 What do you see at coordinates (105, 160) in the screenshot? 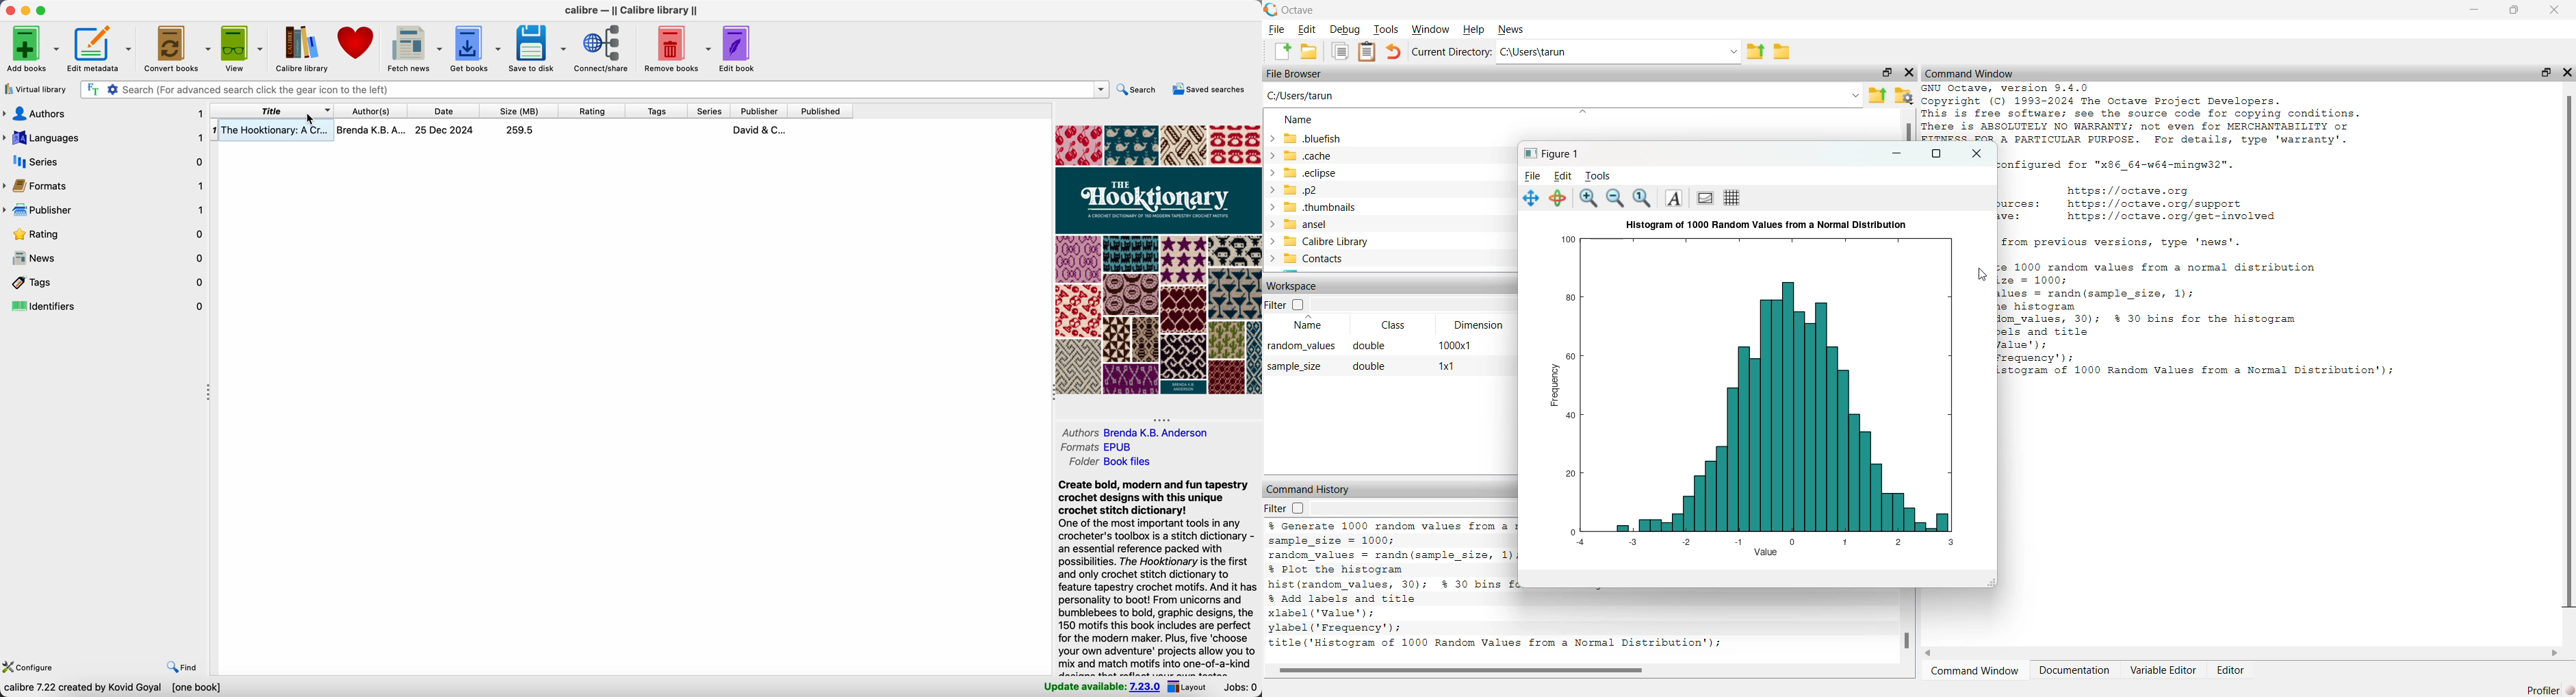
I see `series` at bounding box center [105, 160].